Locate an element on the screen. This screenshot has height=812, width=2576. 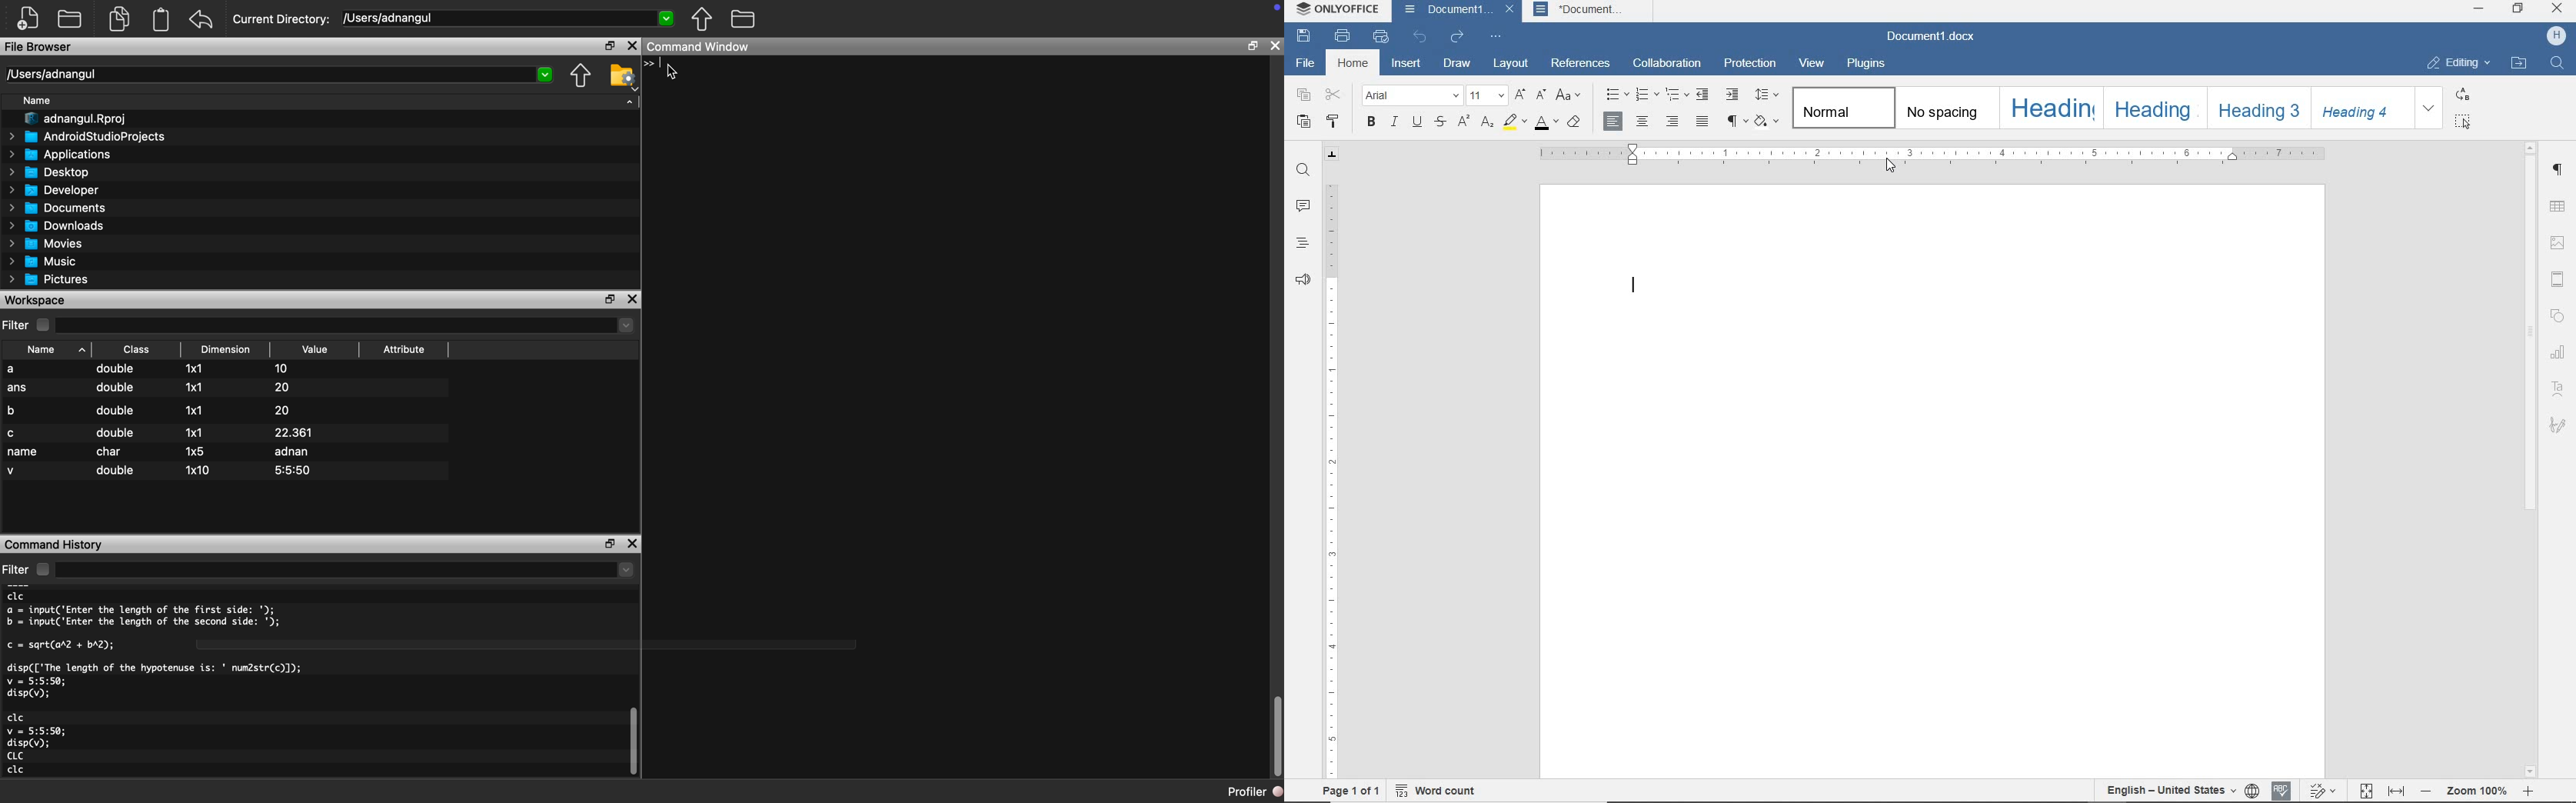
OPEN FILE LOCATION is located at coordinates (2518, 62).